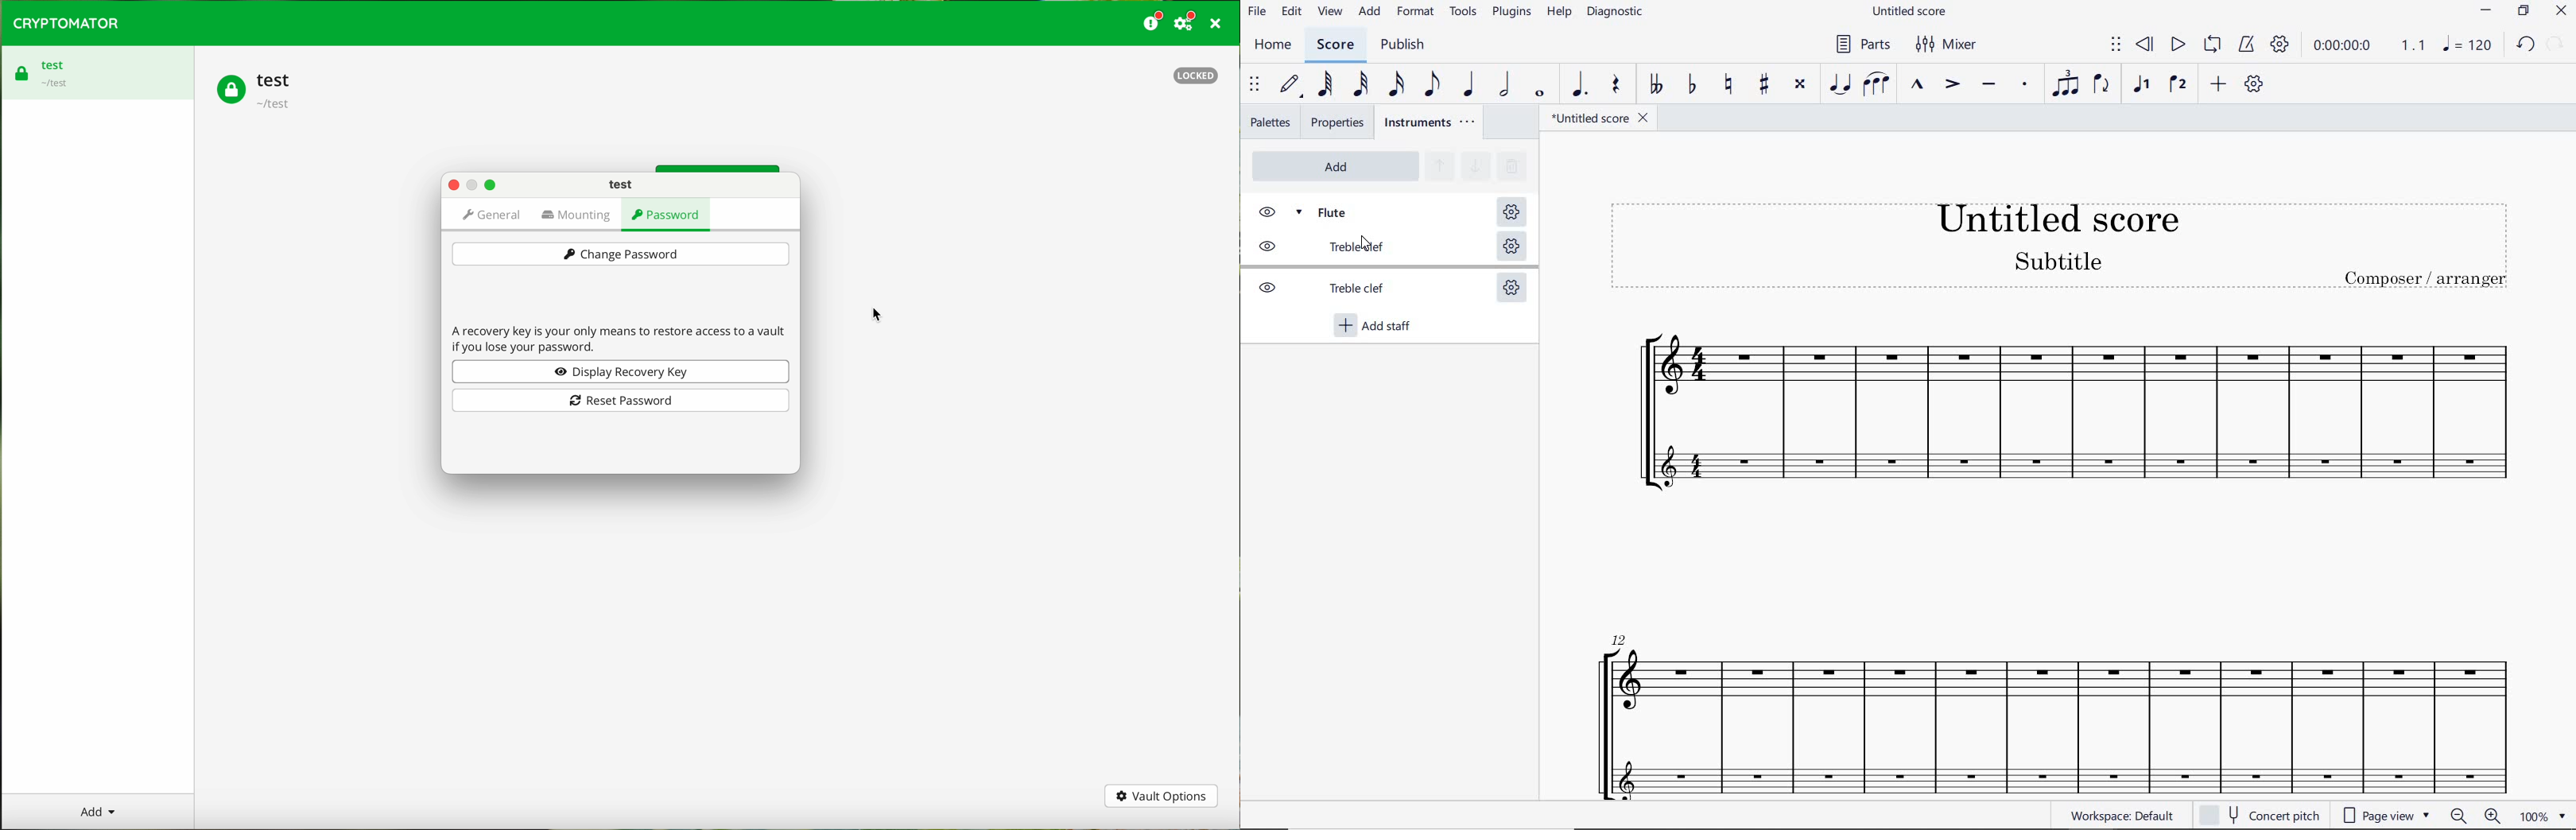 Image resolution: width=2576 pixels, height=840 pixels. Describe the element at coordinates (2211, 48) in the screenshot. I see `LOOP PLAYBACK` at that location.